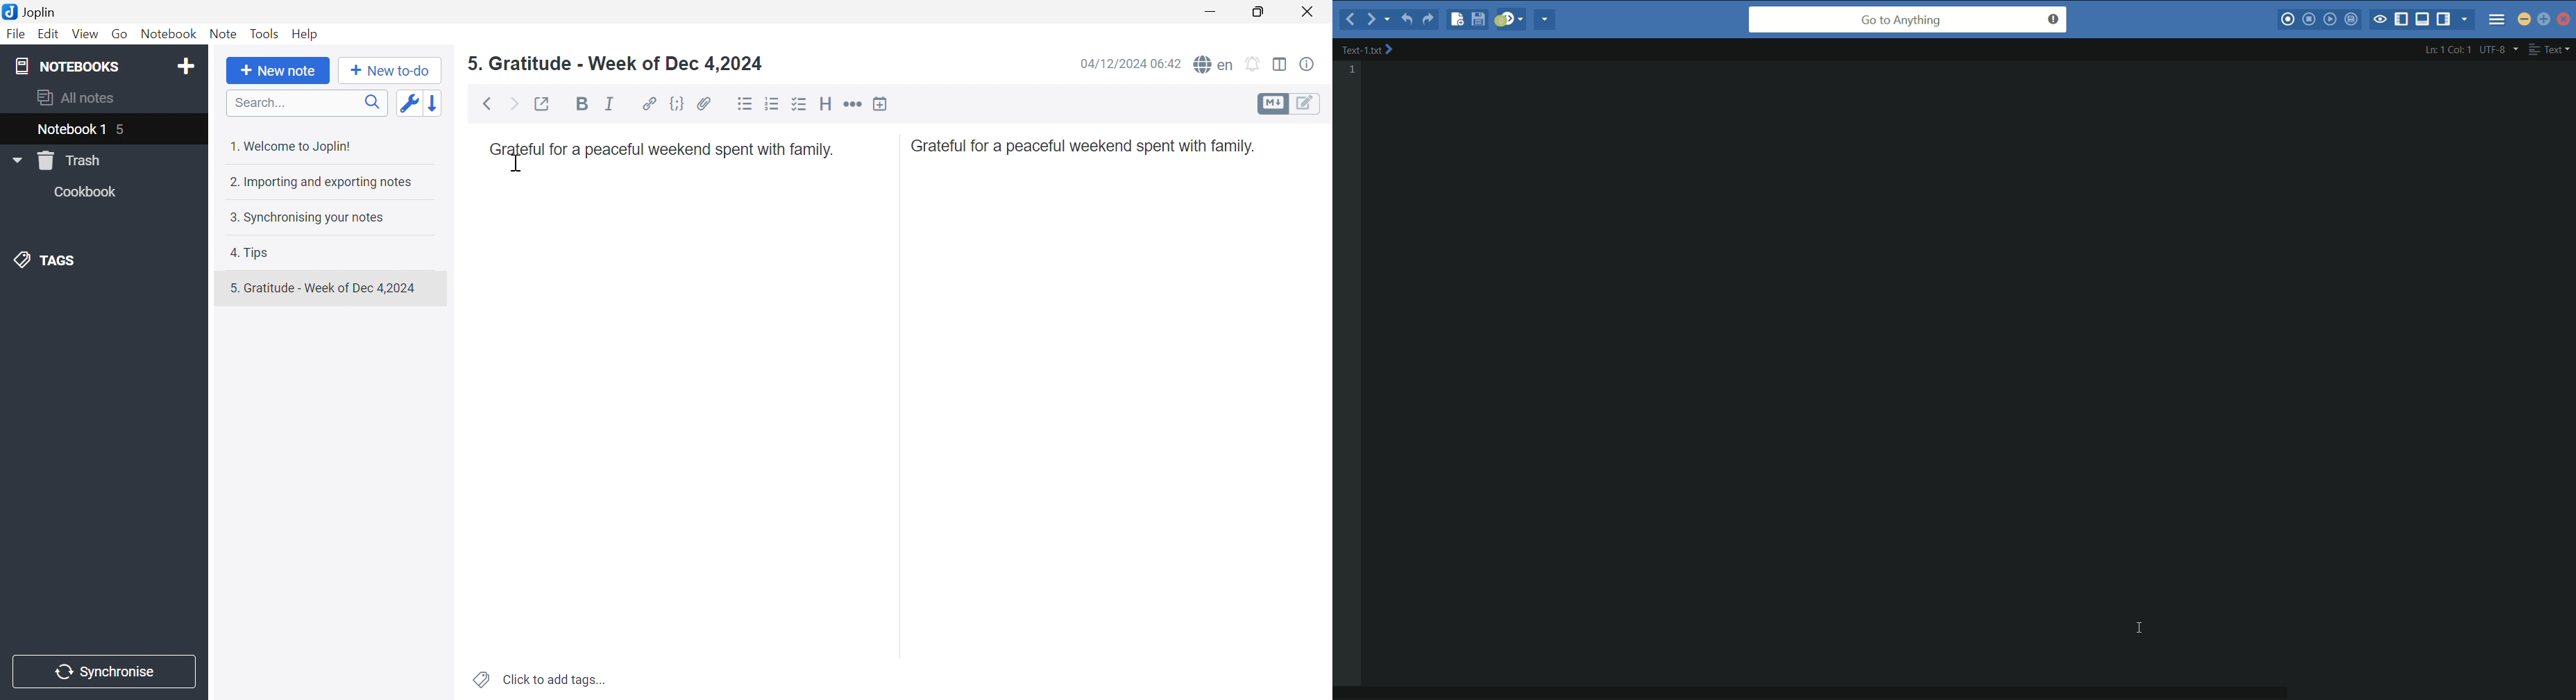 The width and height of the screenshot is (2576, 700). Describe the element at coordinates (2498, 21) in the screenshot. I see `menu` at that location.